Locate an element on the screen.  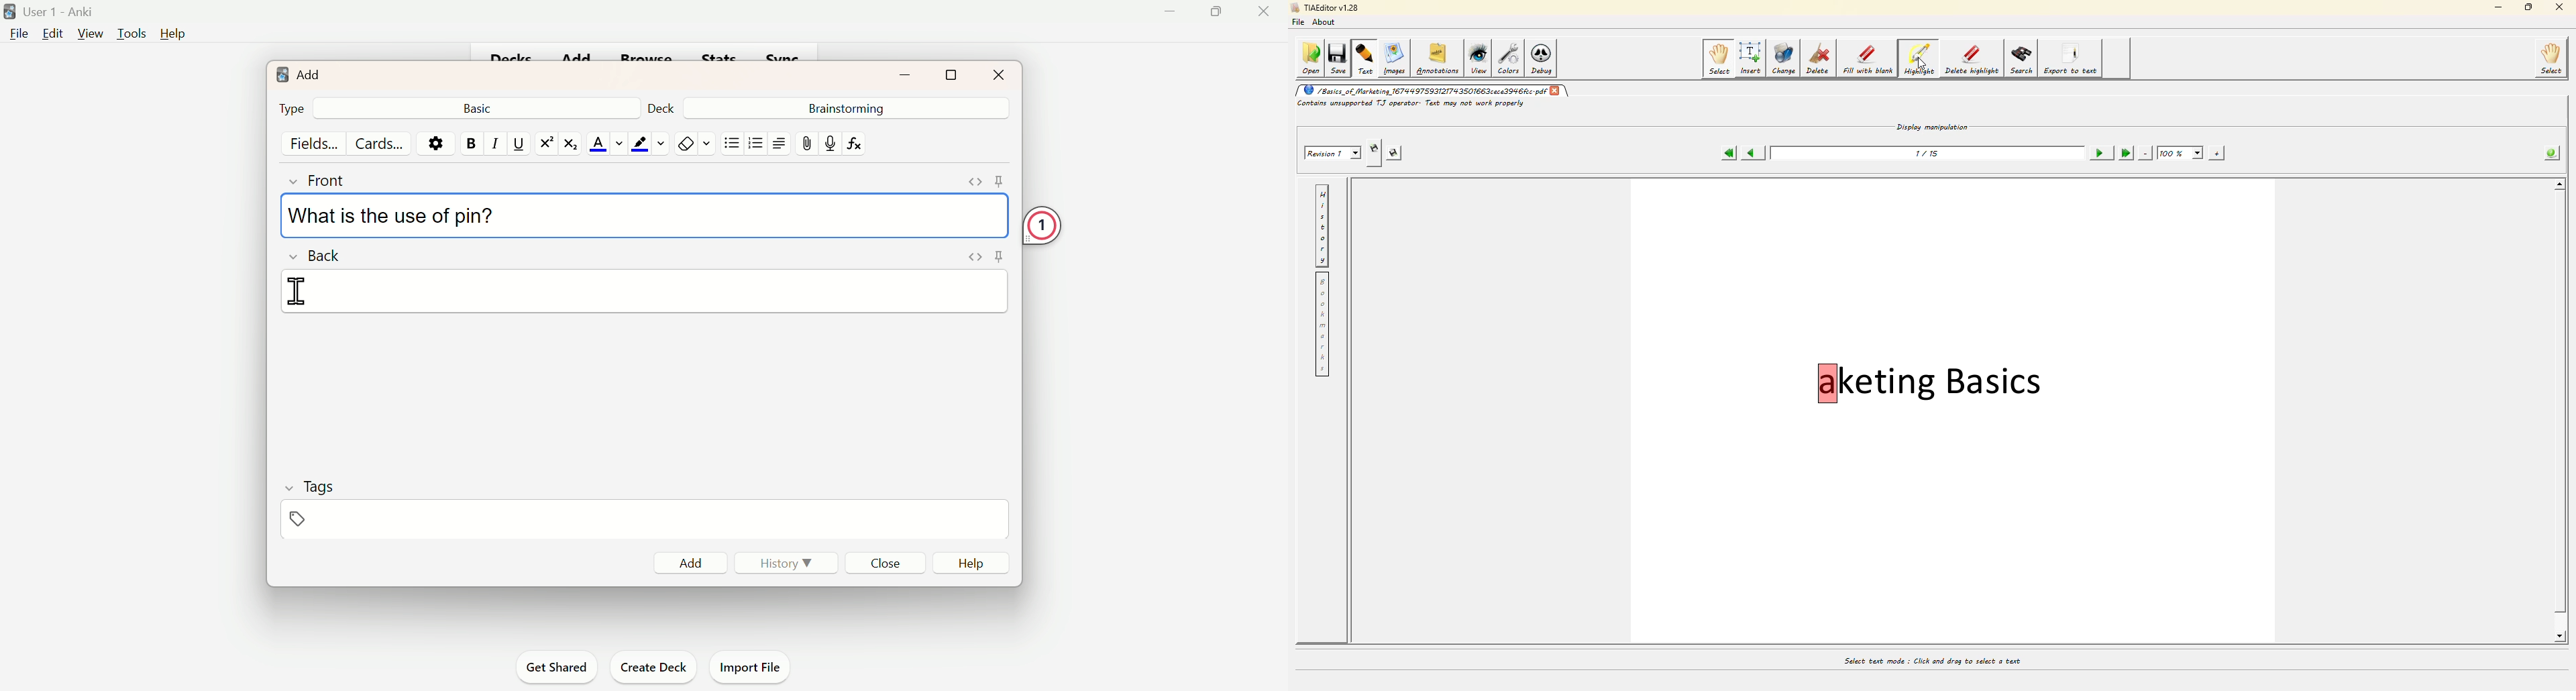
text cursor is located at coordinates (298, 289).